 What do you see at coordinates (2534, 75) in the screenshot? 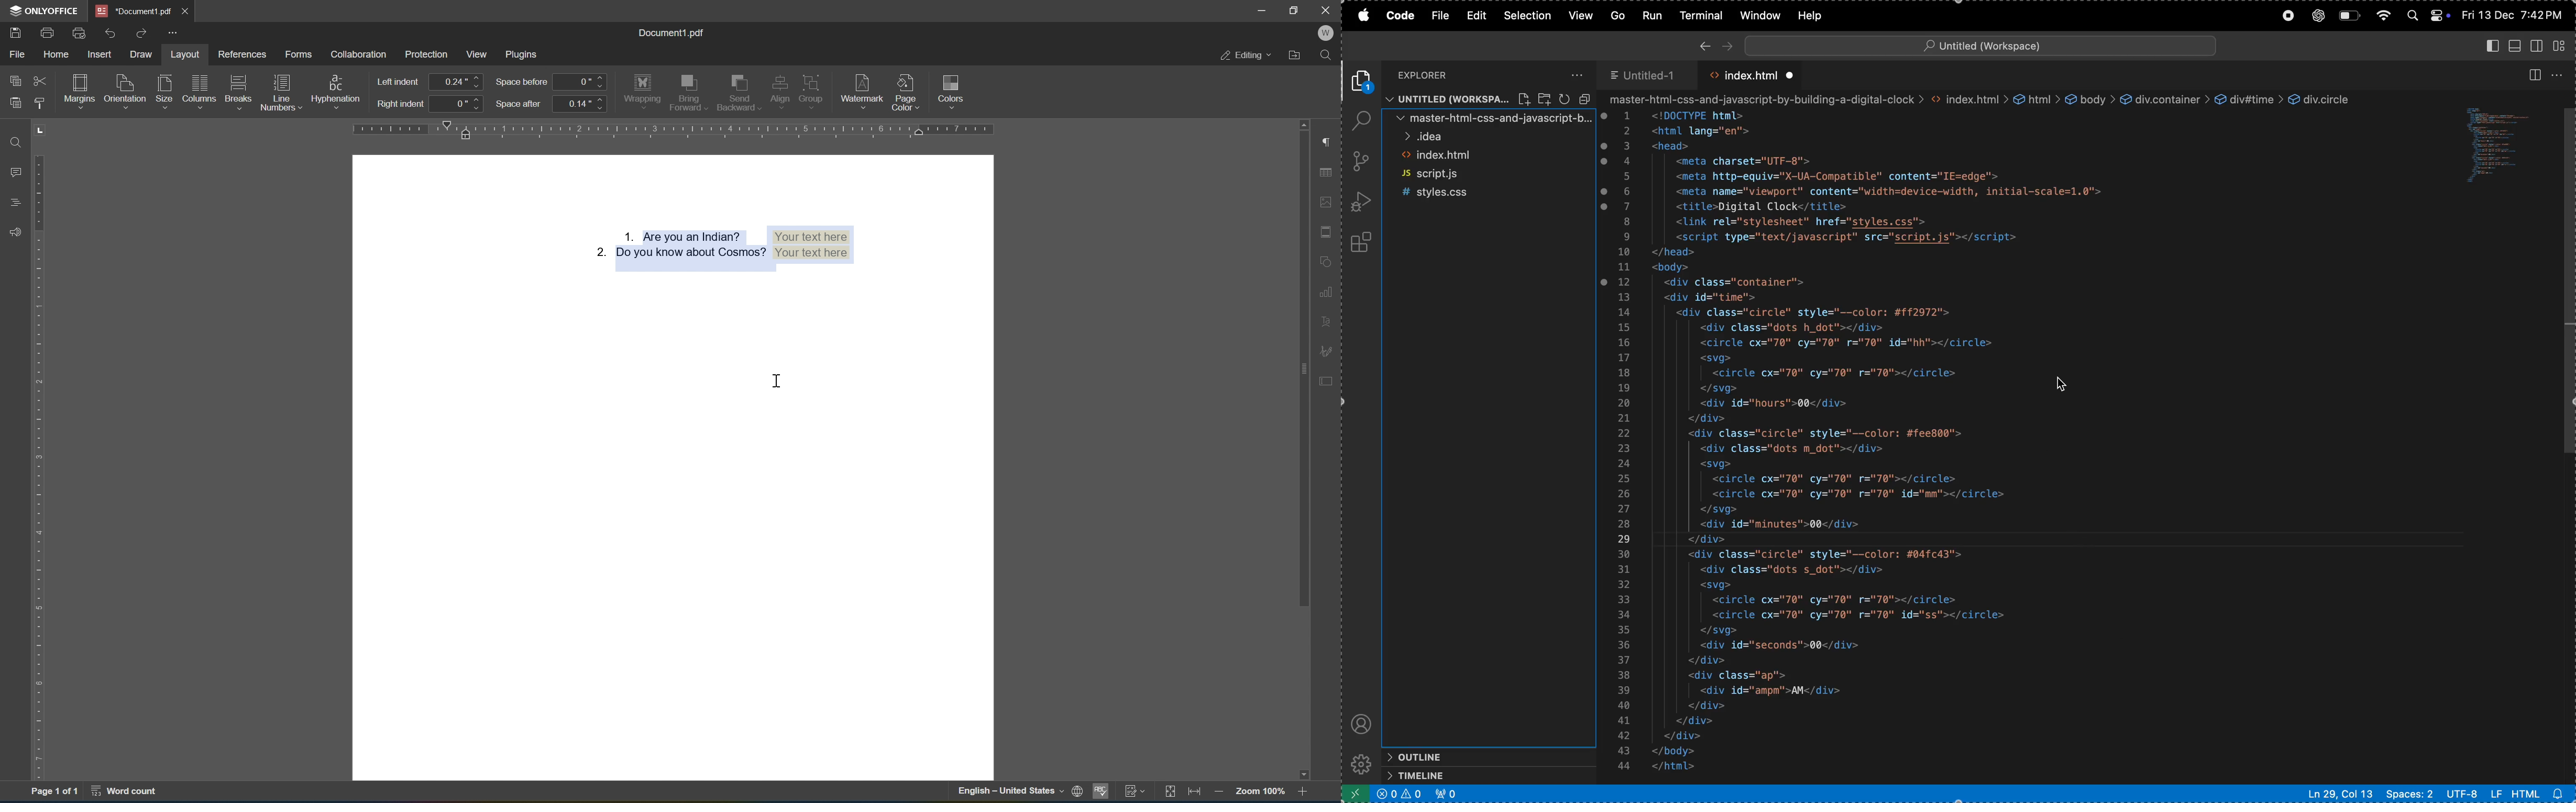
I see `split editor right` at bounding box center [2534, 75].